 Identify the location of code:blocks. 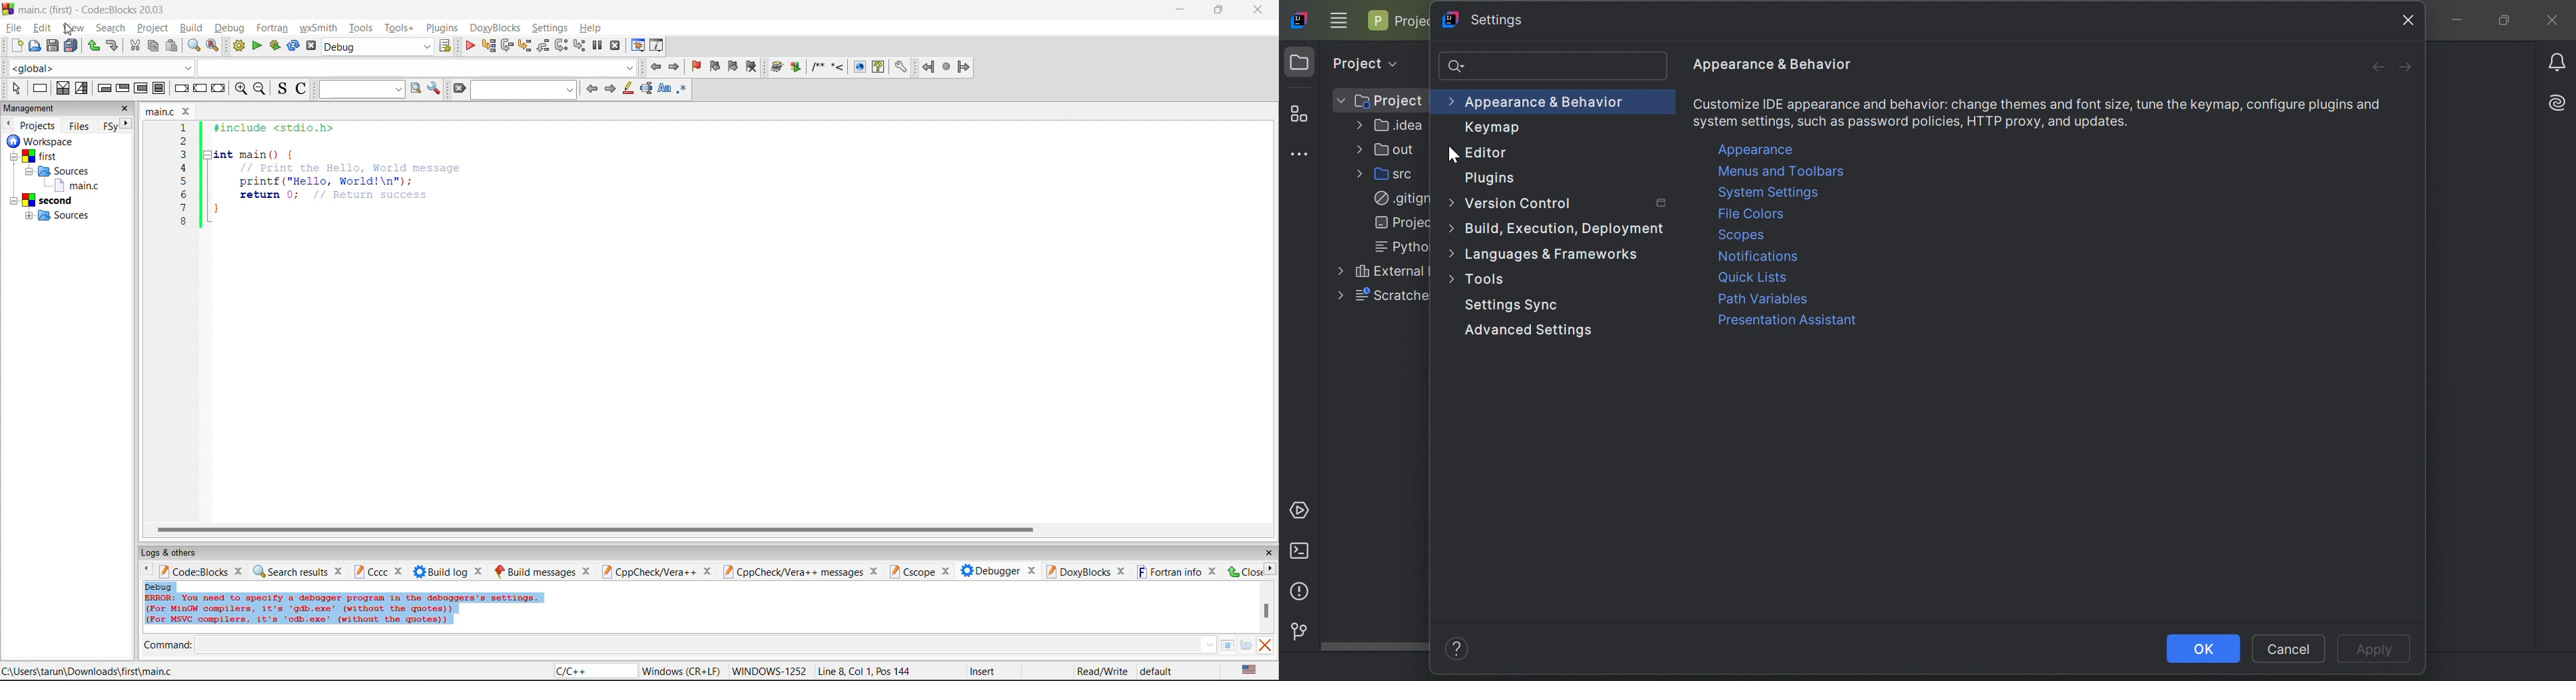
(202, 572).